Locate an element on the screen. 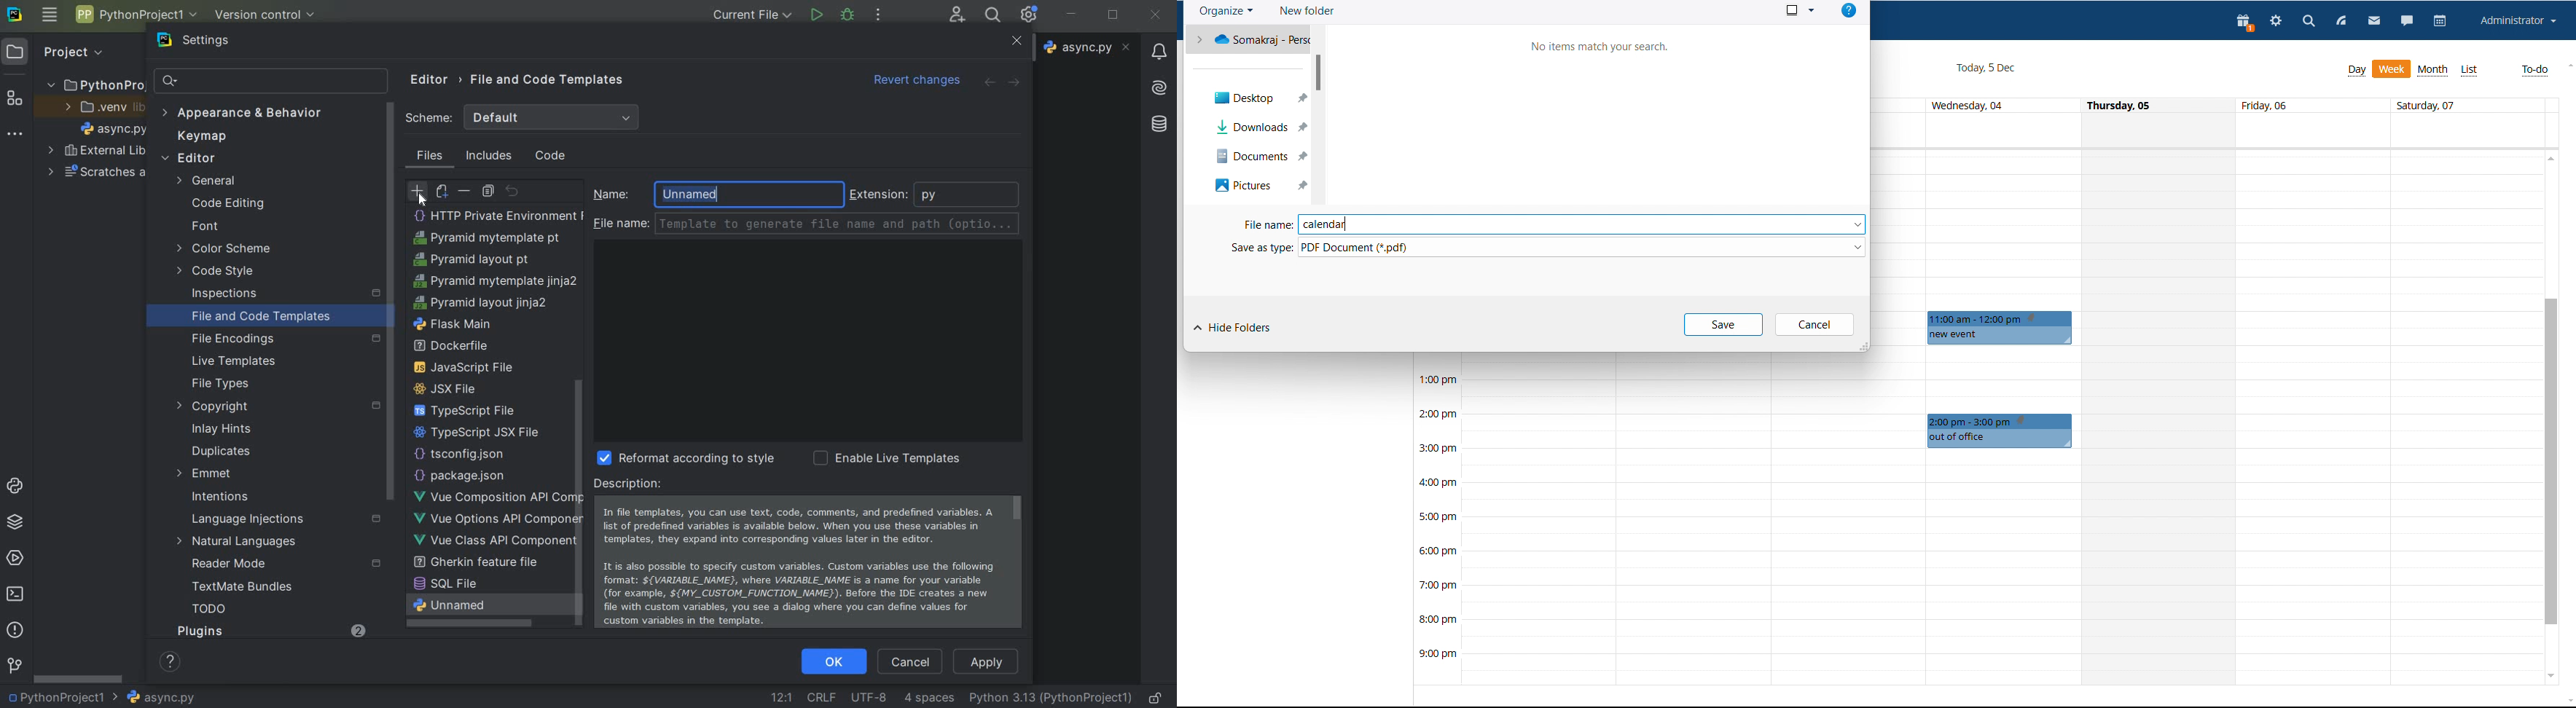  name is located at coordinates (614, 195).